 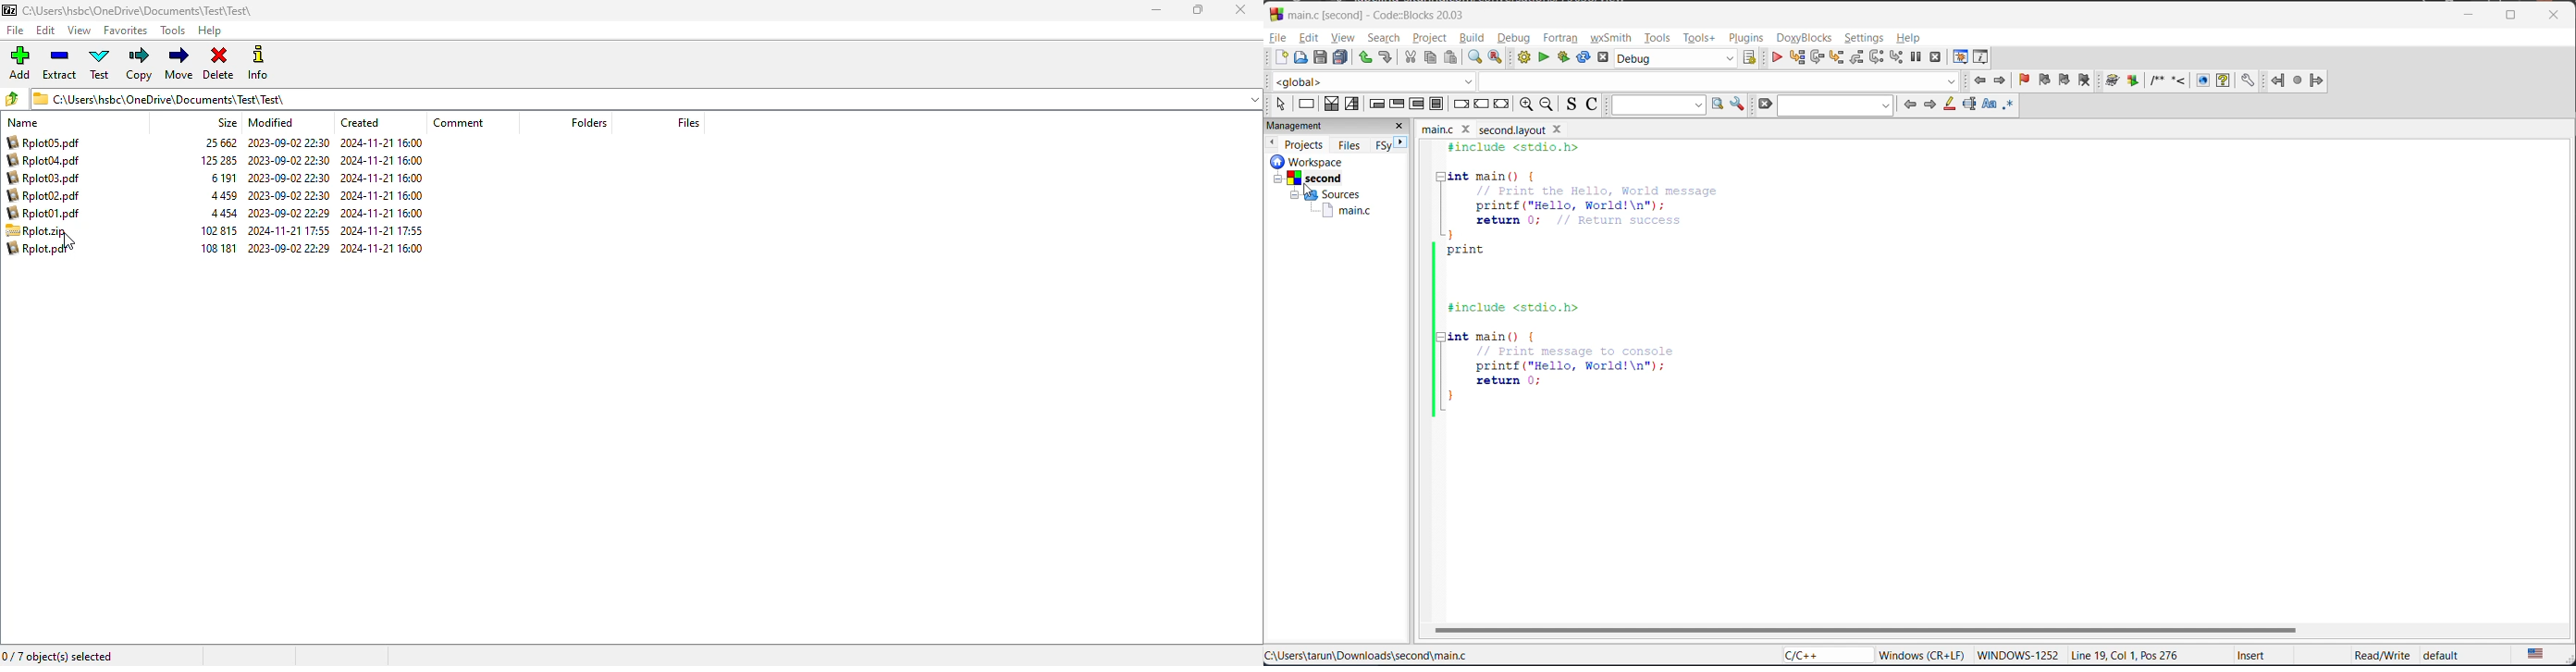 What do you see at coordinates (1833, 103) in the screenshot?
I see `search` at bounding box center [1833, 103].